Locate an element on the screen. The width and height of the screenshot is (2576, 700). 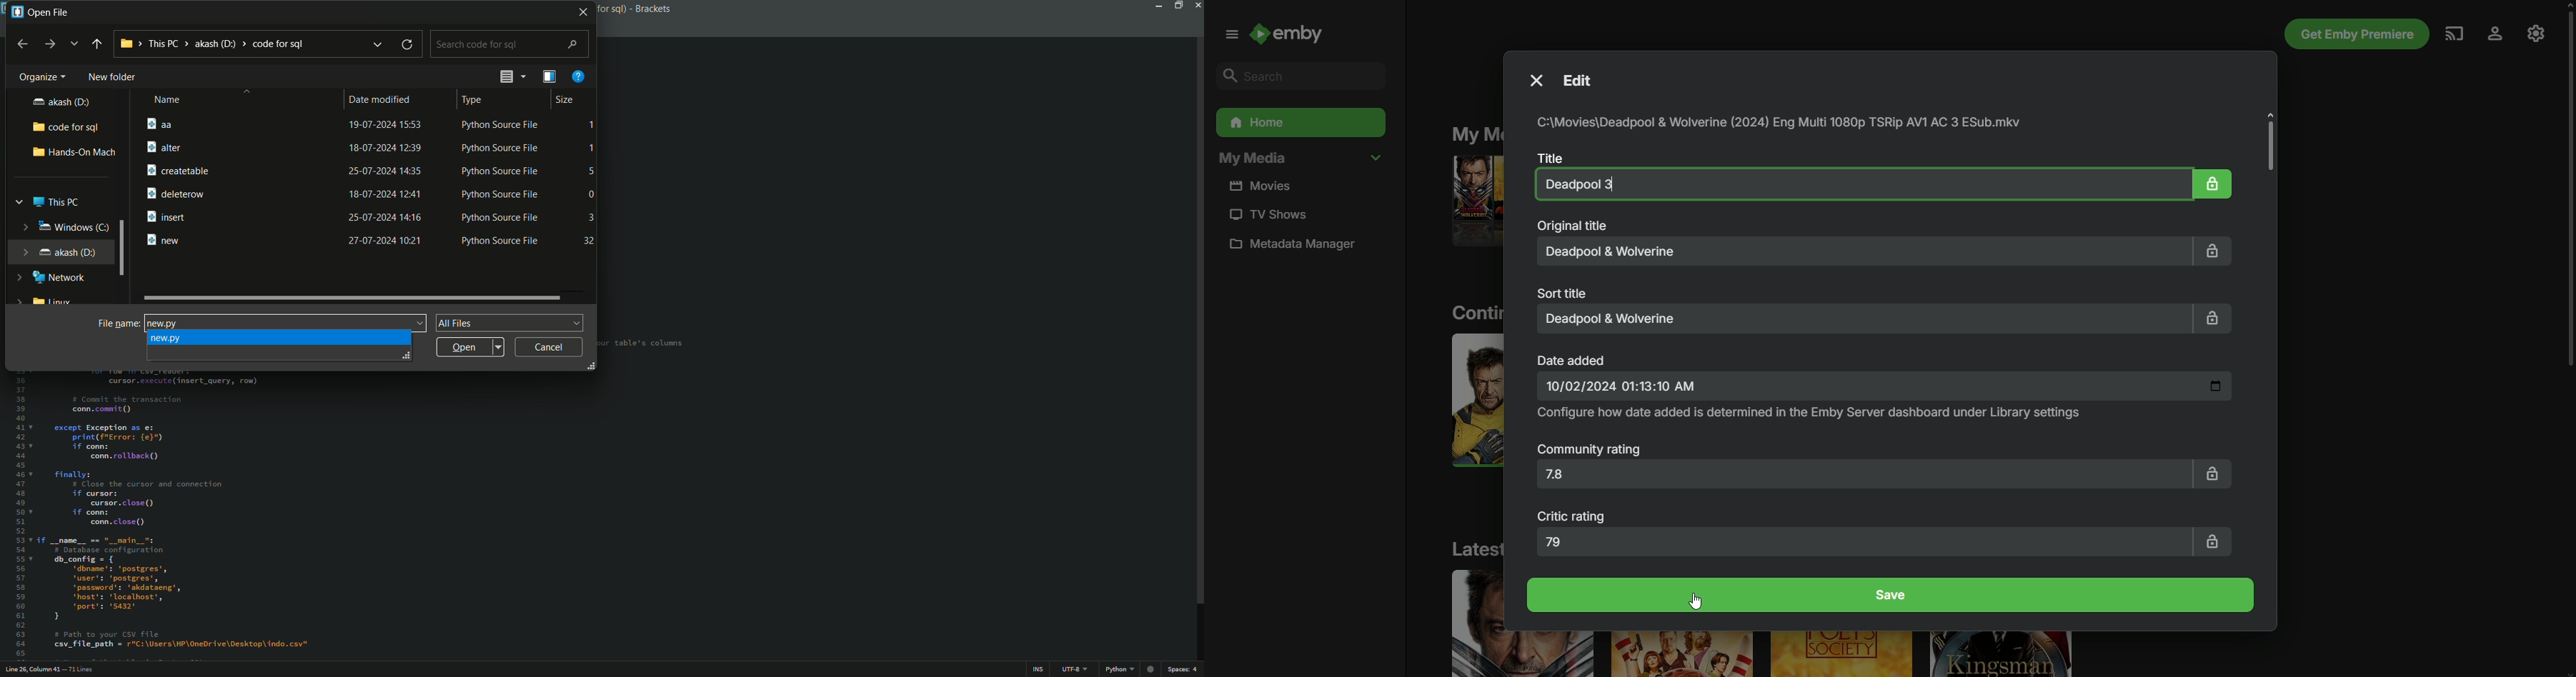
location is located at coordinates (212, 44).